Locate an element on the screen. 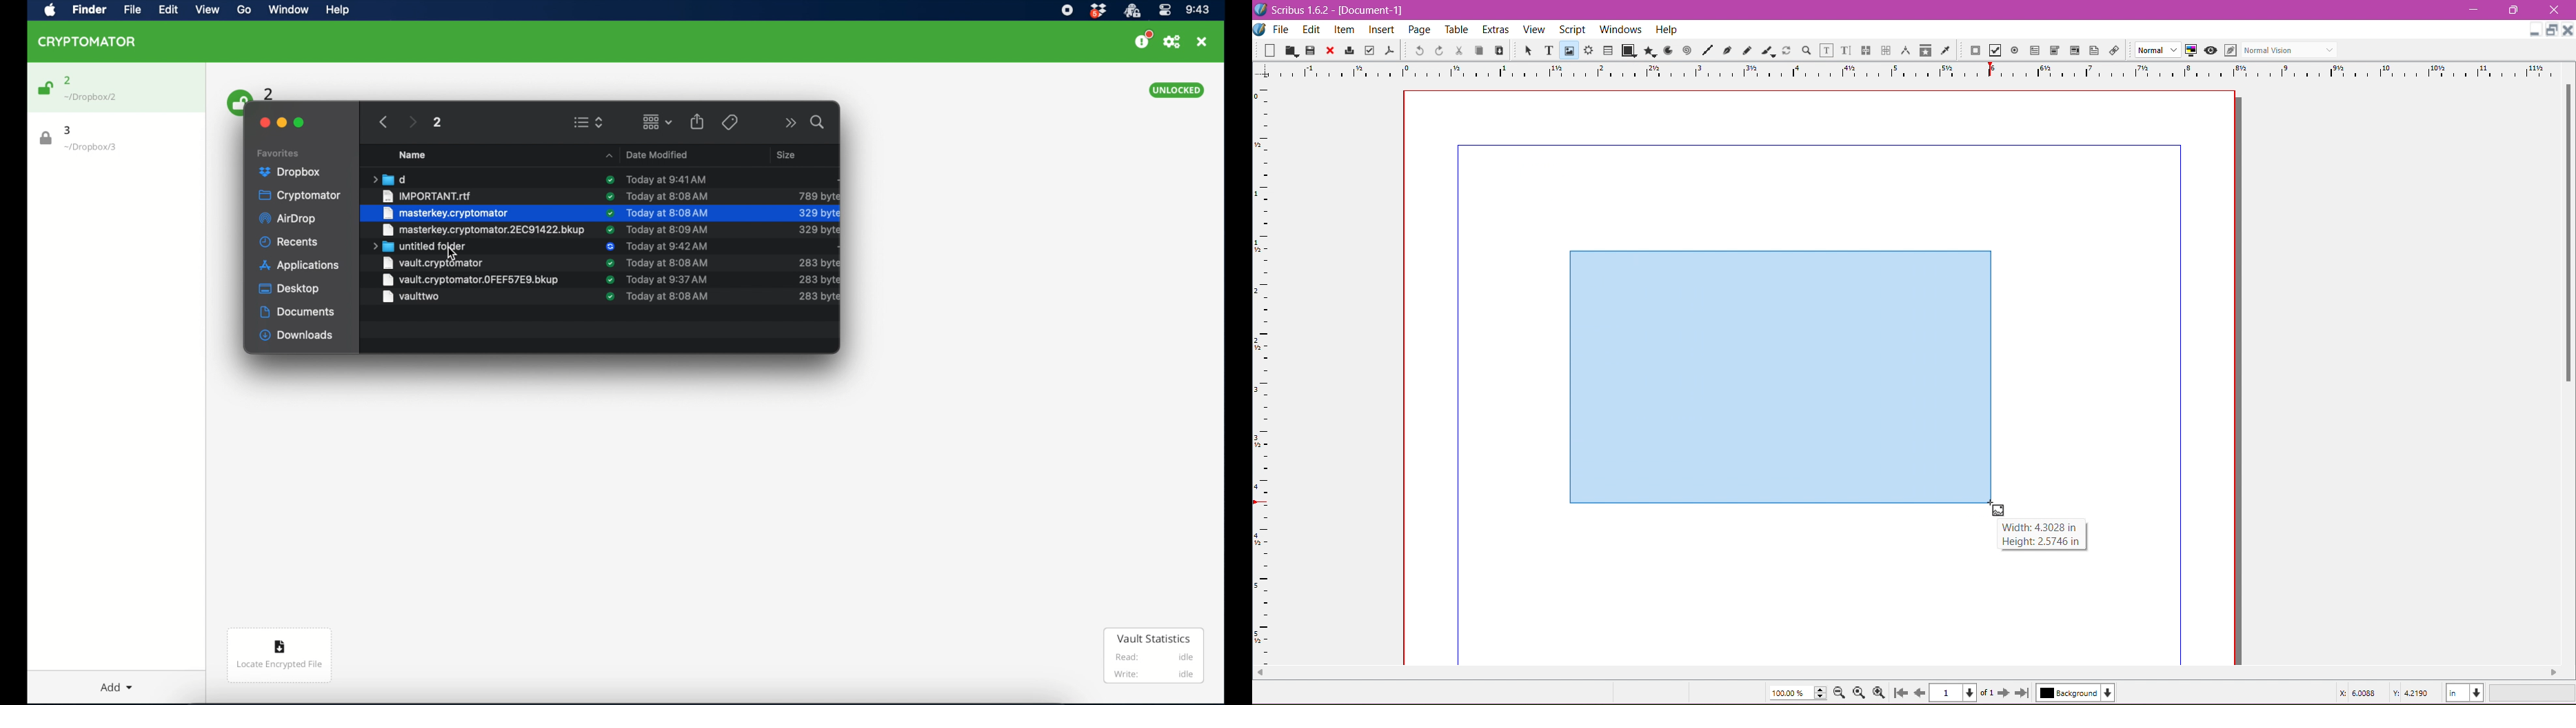 Image resolution: width=2576 pixels, height=728 pixels. unlock icon is located at coordinates (237, 101).